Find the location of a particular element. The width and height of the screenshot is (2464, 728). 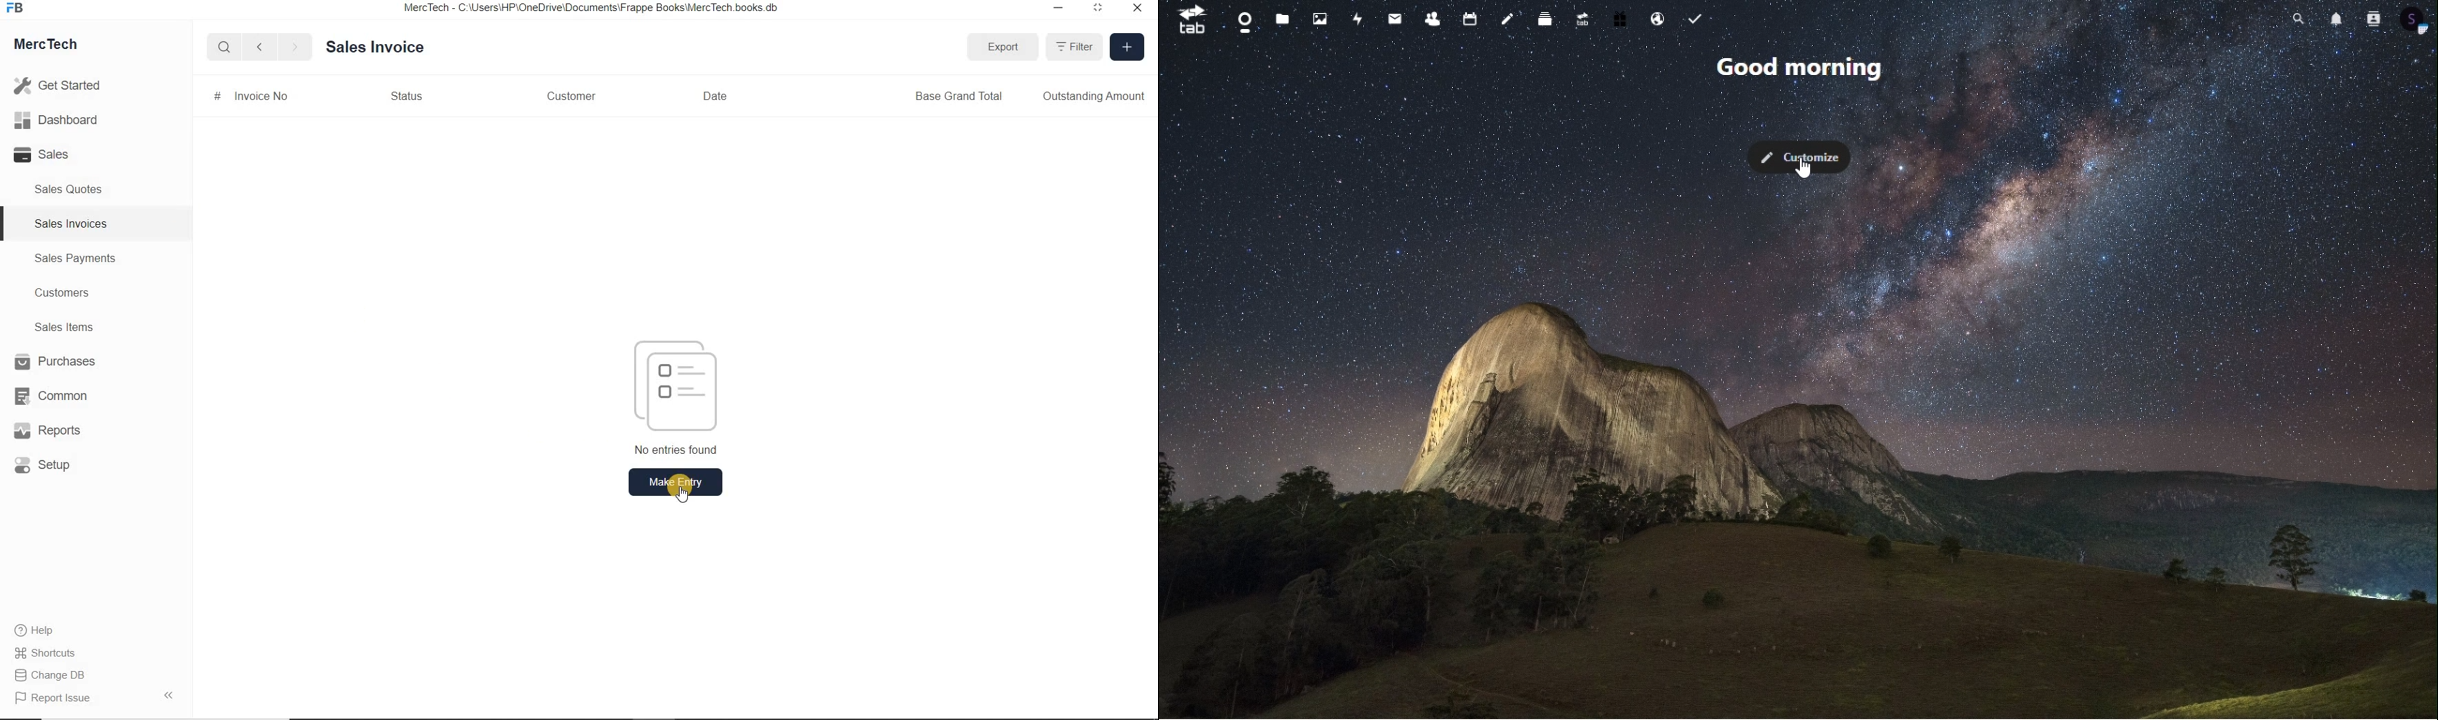

Search is located at coordinates (226, 48).